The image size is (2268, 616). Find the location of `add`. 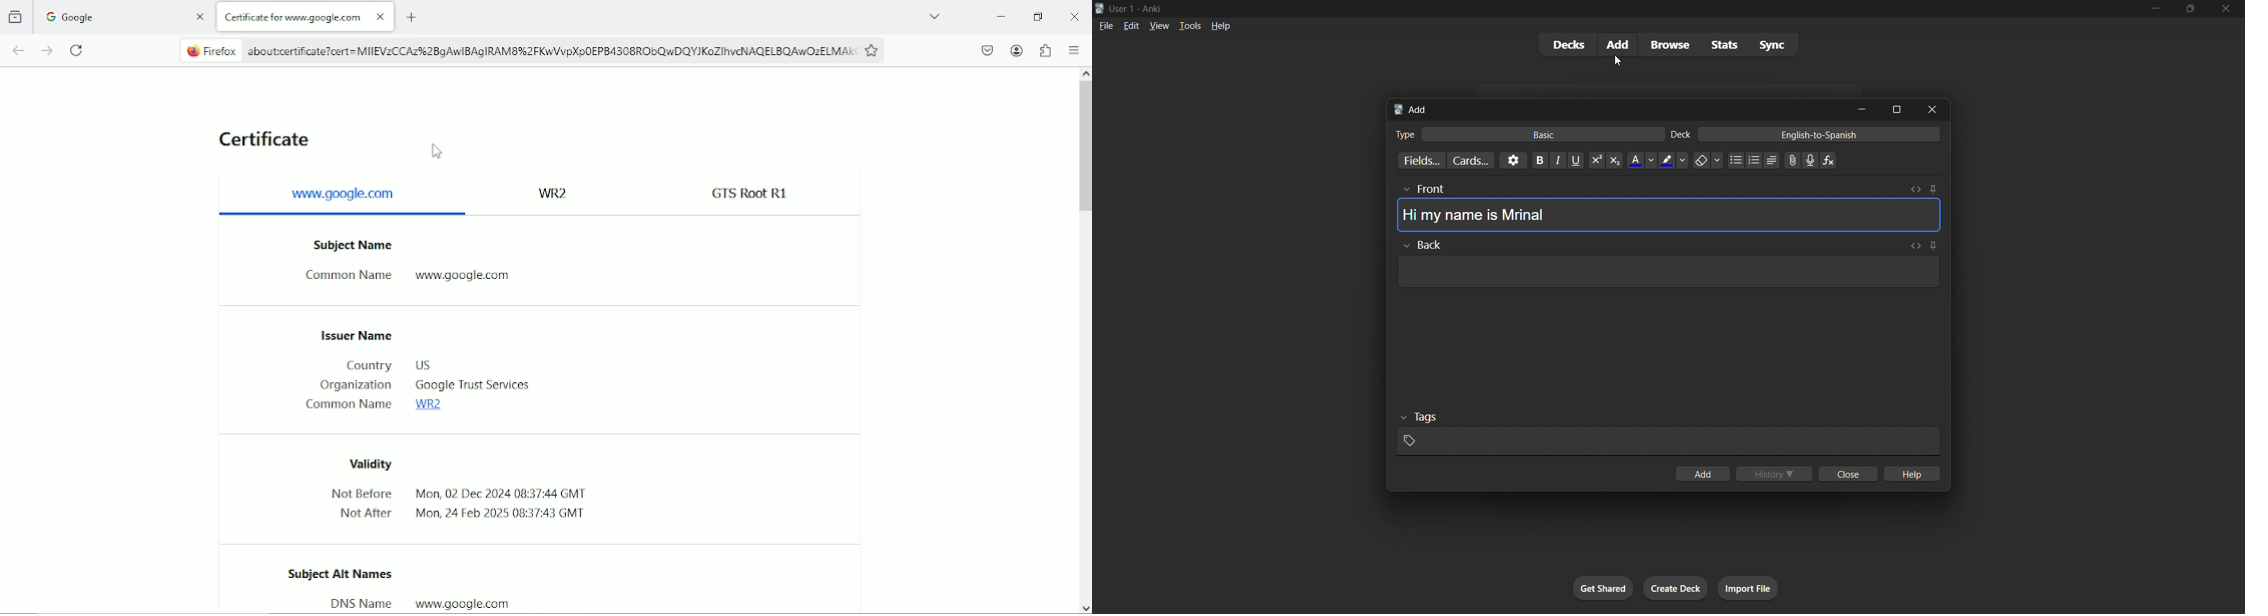

add is located at coordinates (1618, 44).